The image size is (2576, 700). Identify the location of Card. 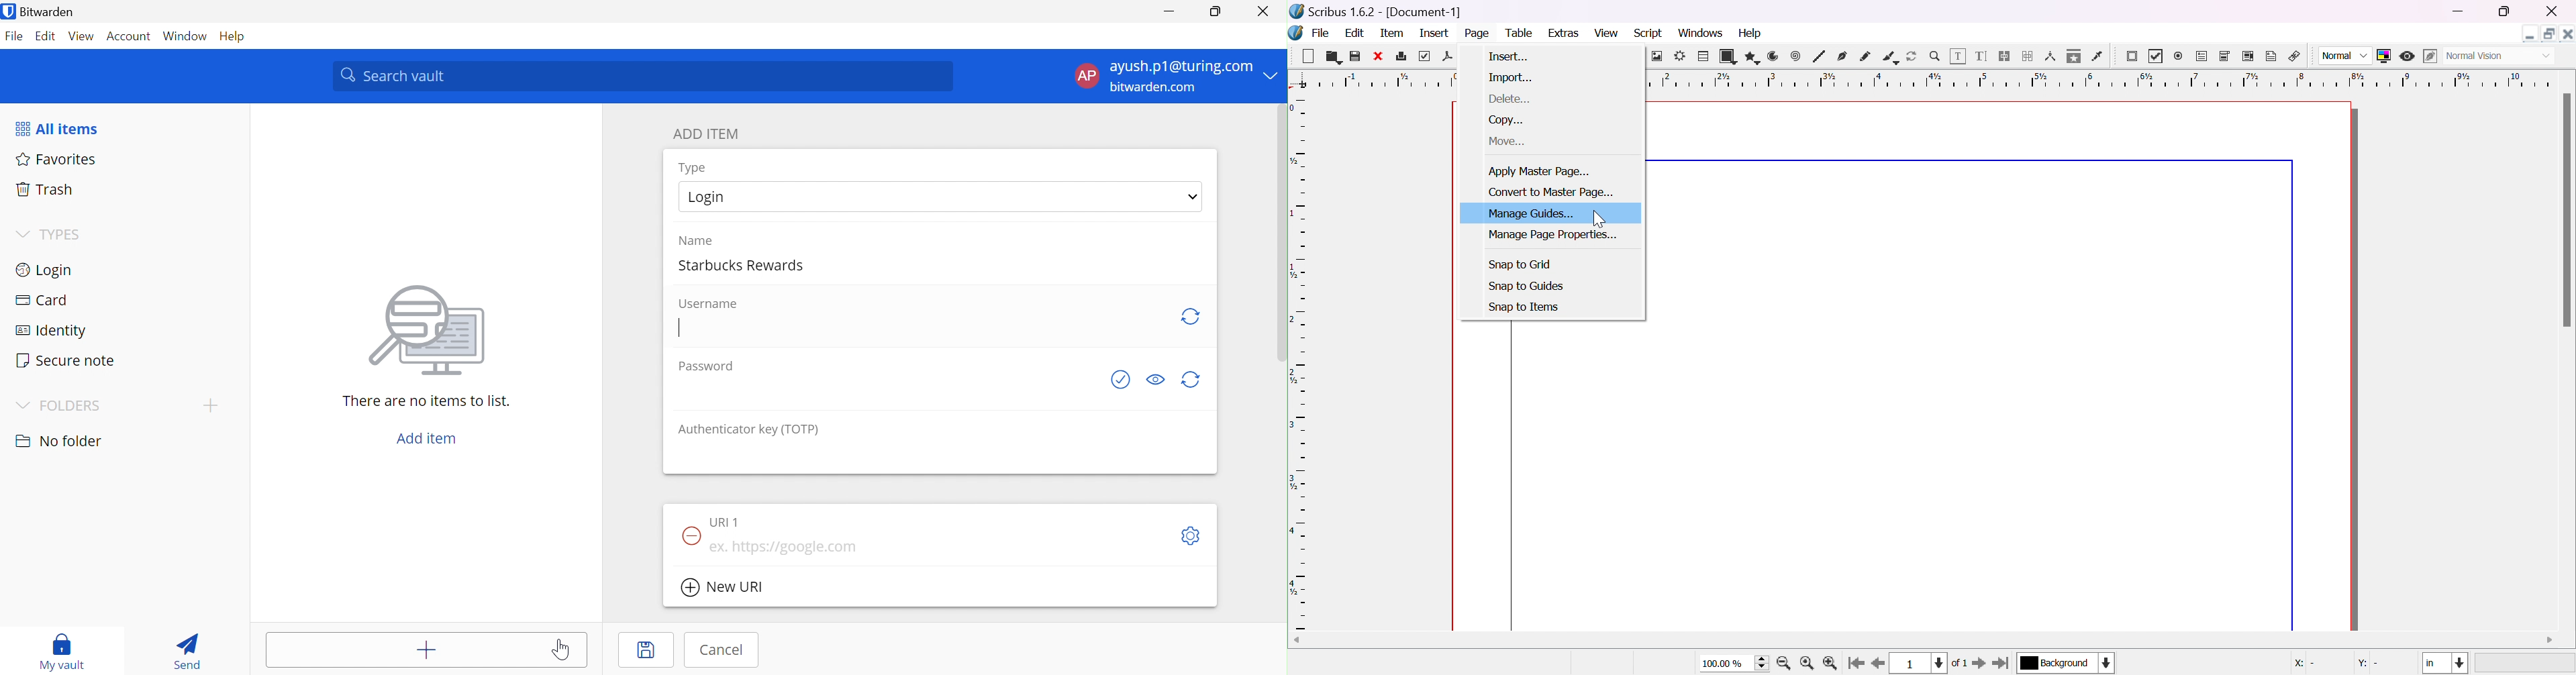
(43, 300).